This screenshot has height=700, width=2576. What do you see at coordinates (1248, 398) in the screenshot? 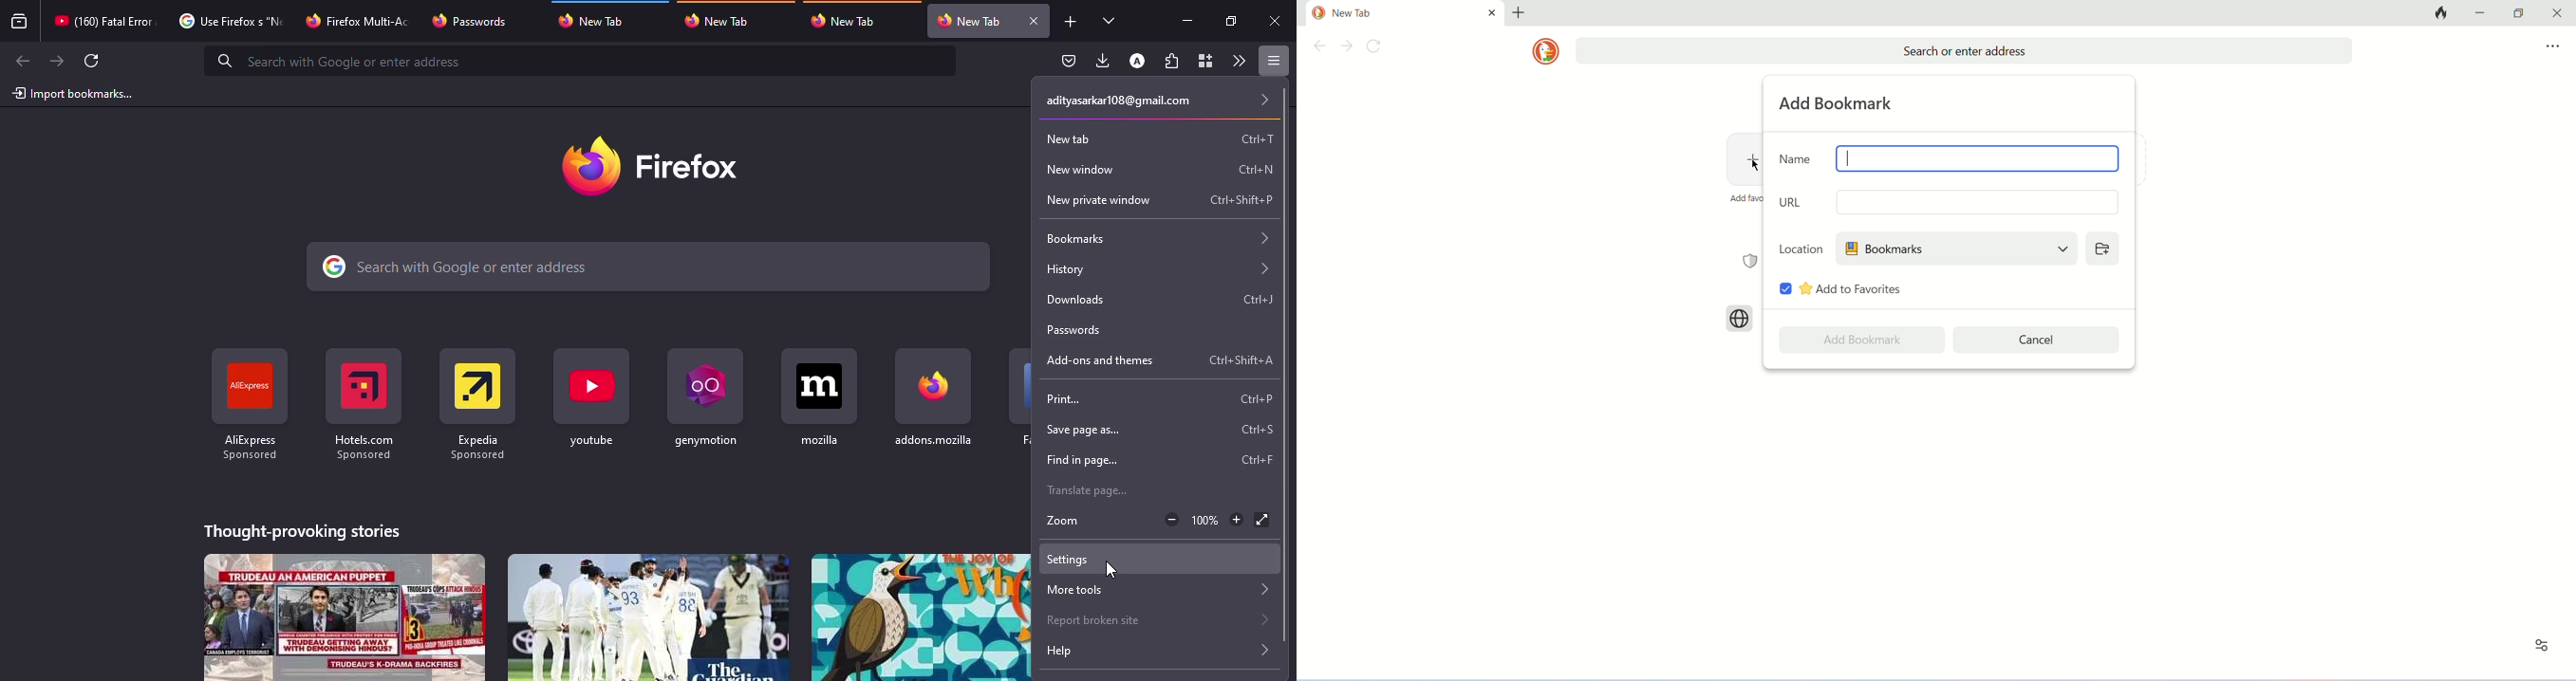
I see `shortcut` at bounding box center [1248, 398].